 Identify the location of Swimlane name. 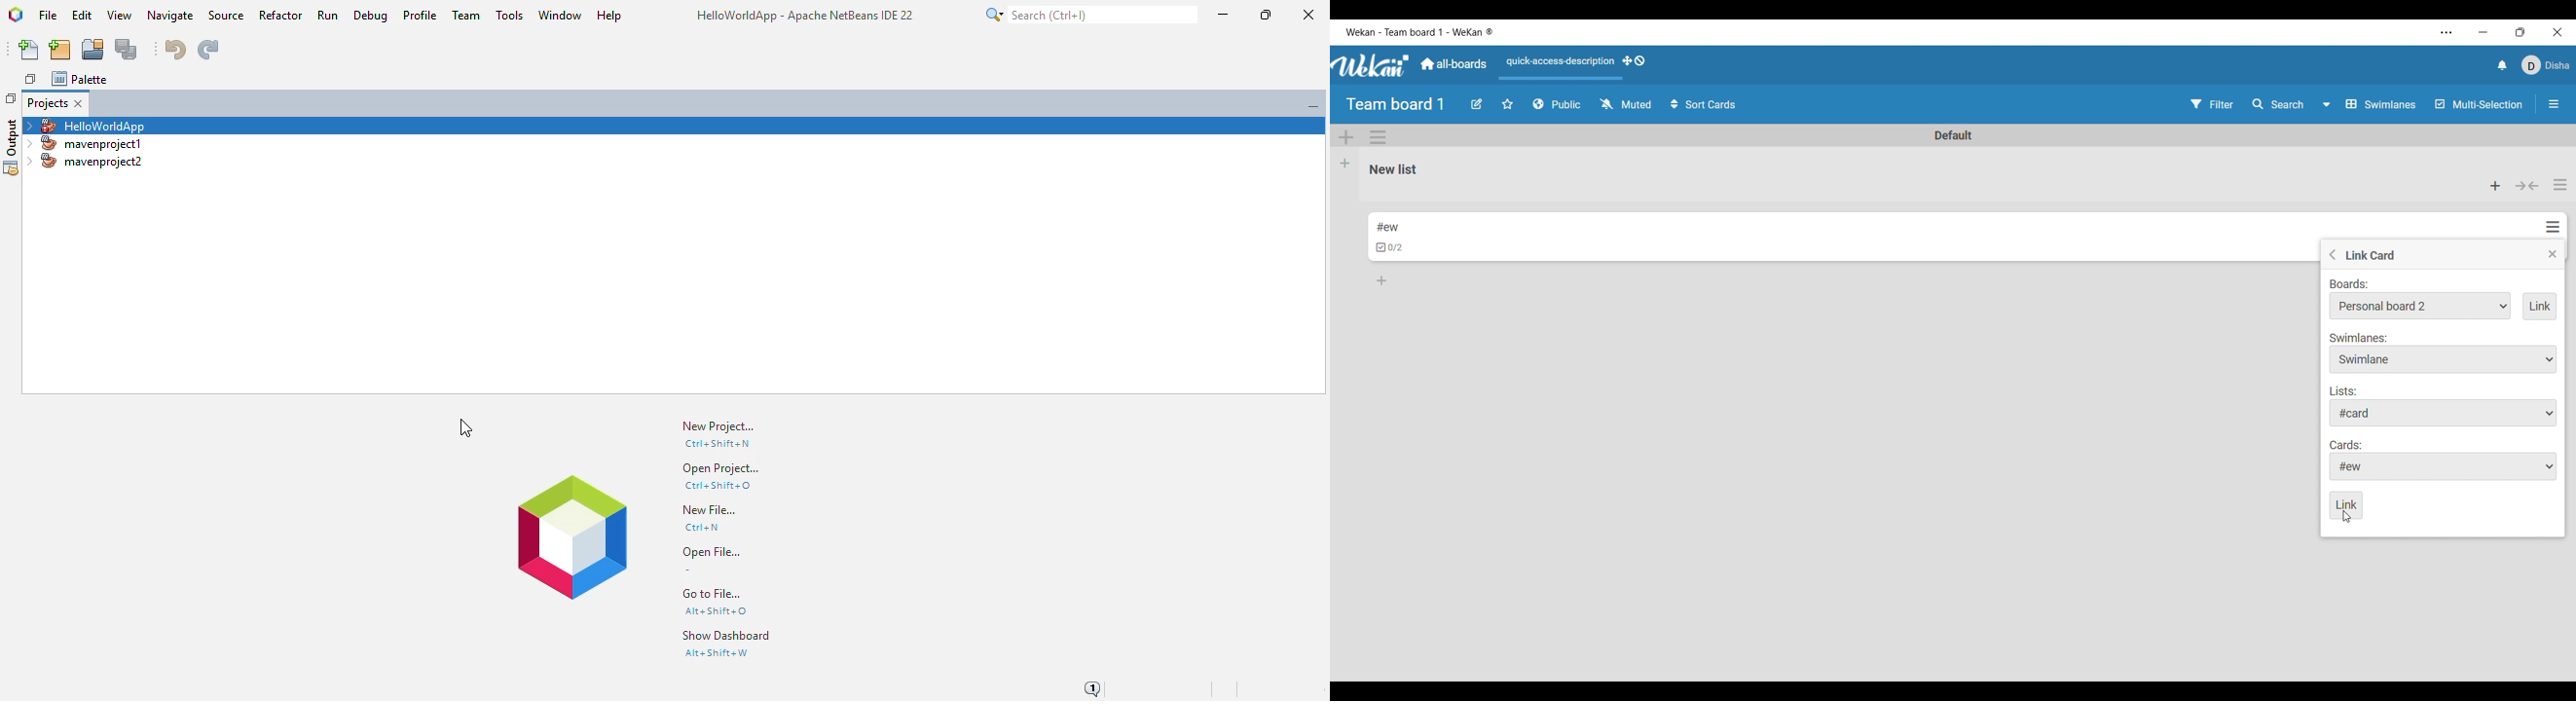
(1954, 135).